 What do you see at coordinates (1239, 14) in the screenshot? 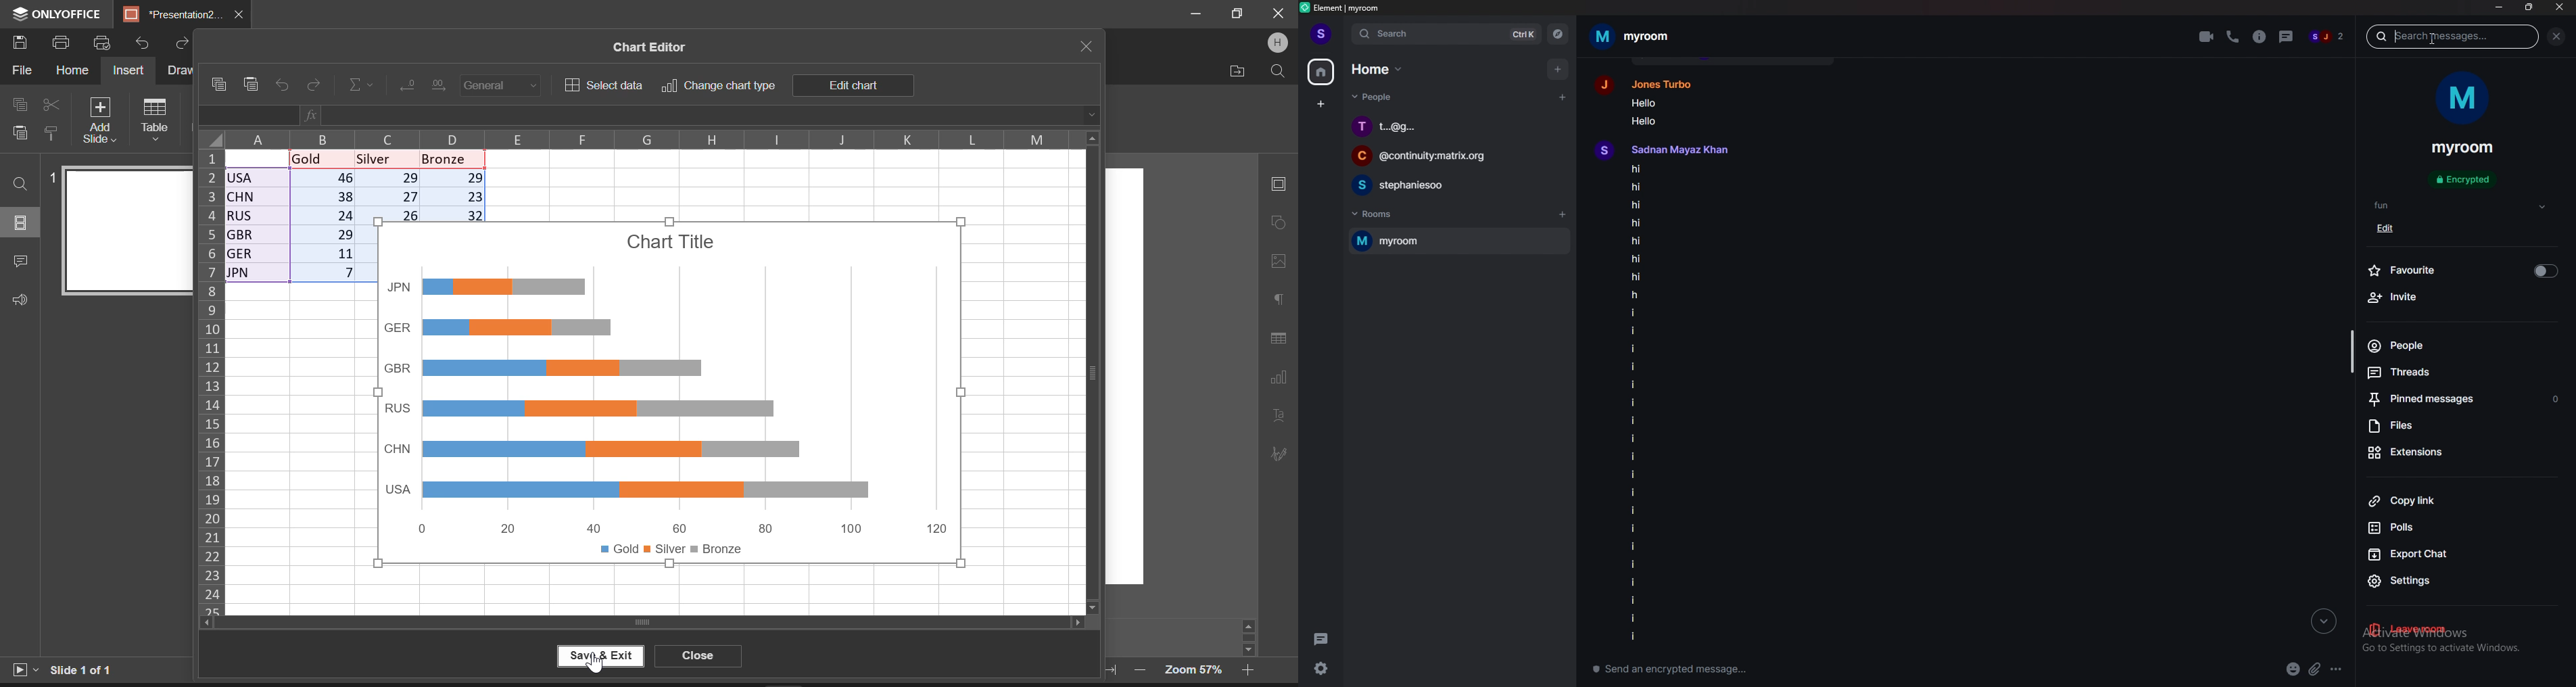
I see `Minimize` at bounding box center [1239, 14].